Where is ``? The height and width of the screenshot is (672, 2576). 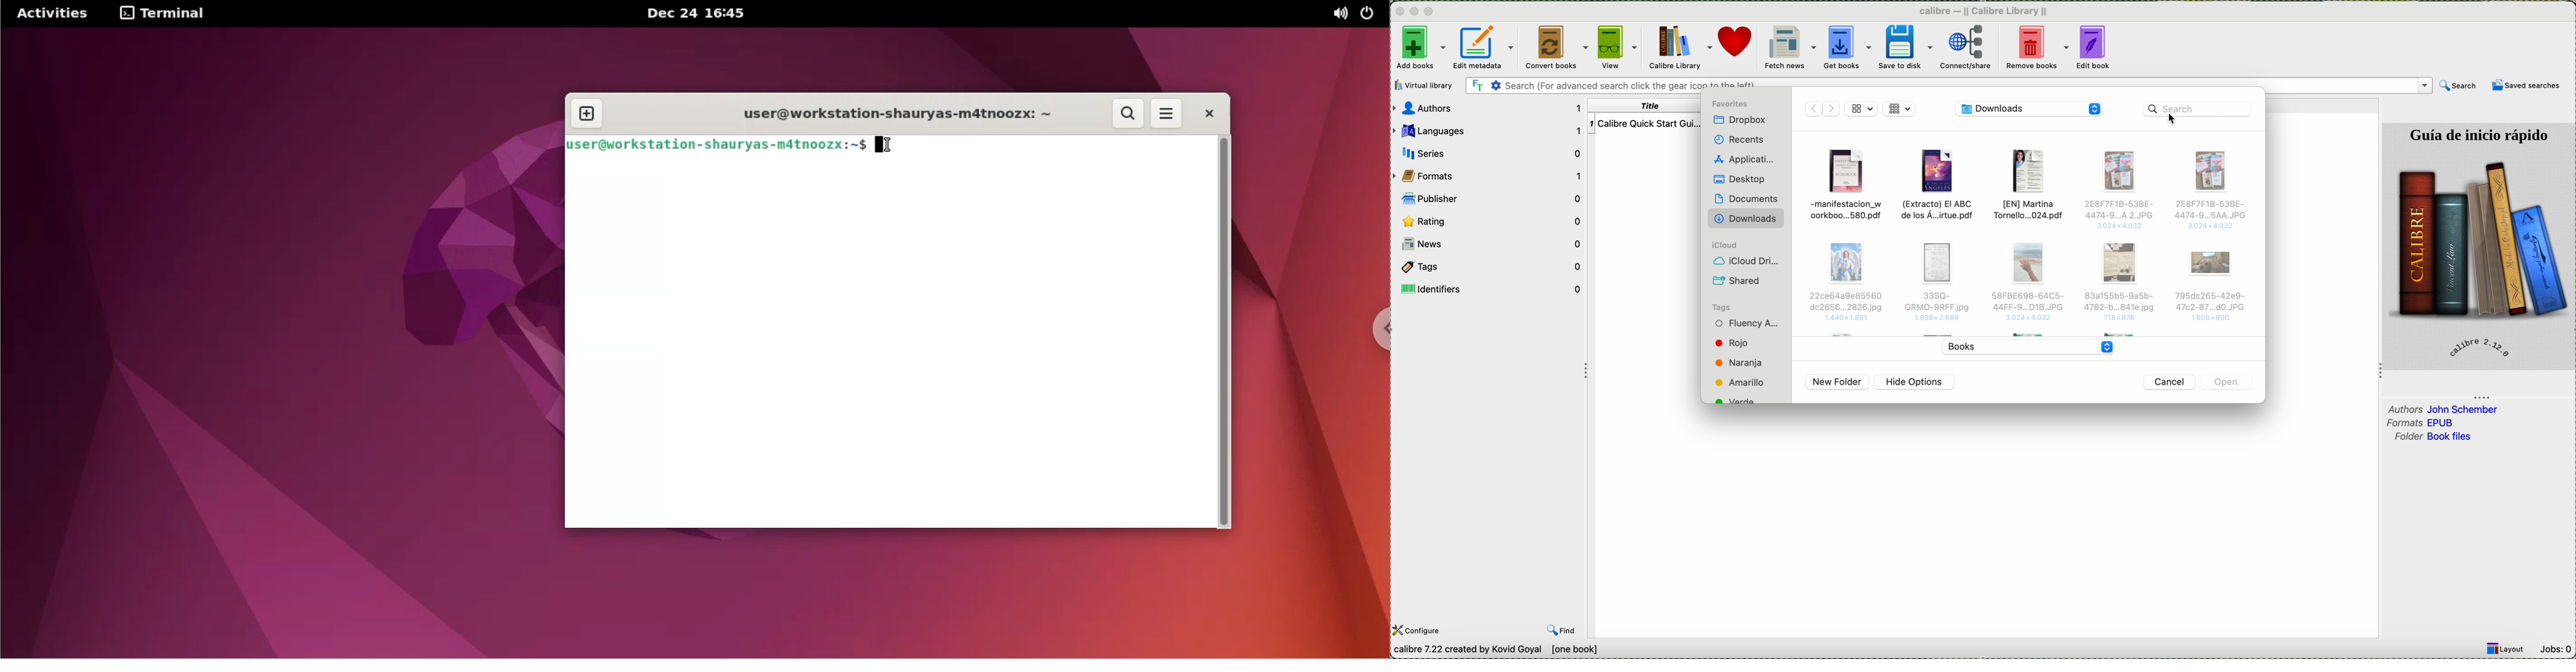
 is located at coordinates (2118, 189).